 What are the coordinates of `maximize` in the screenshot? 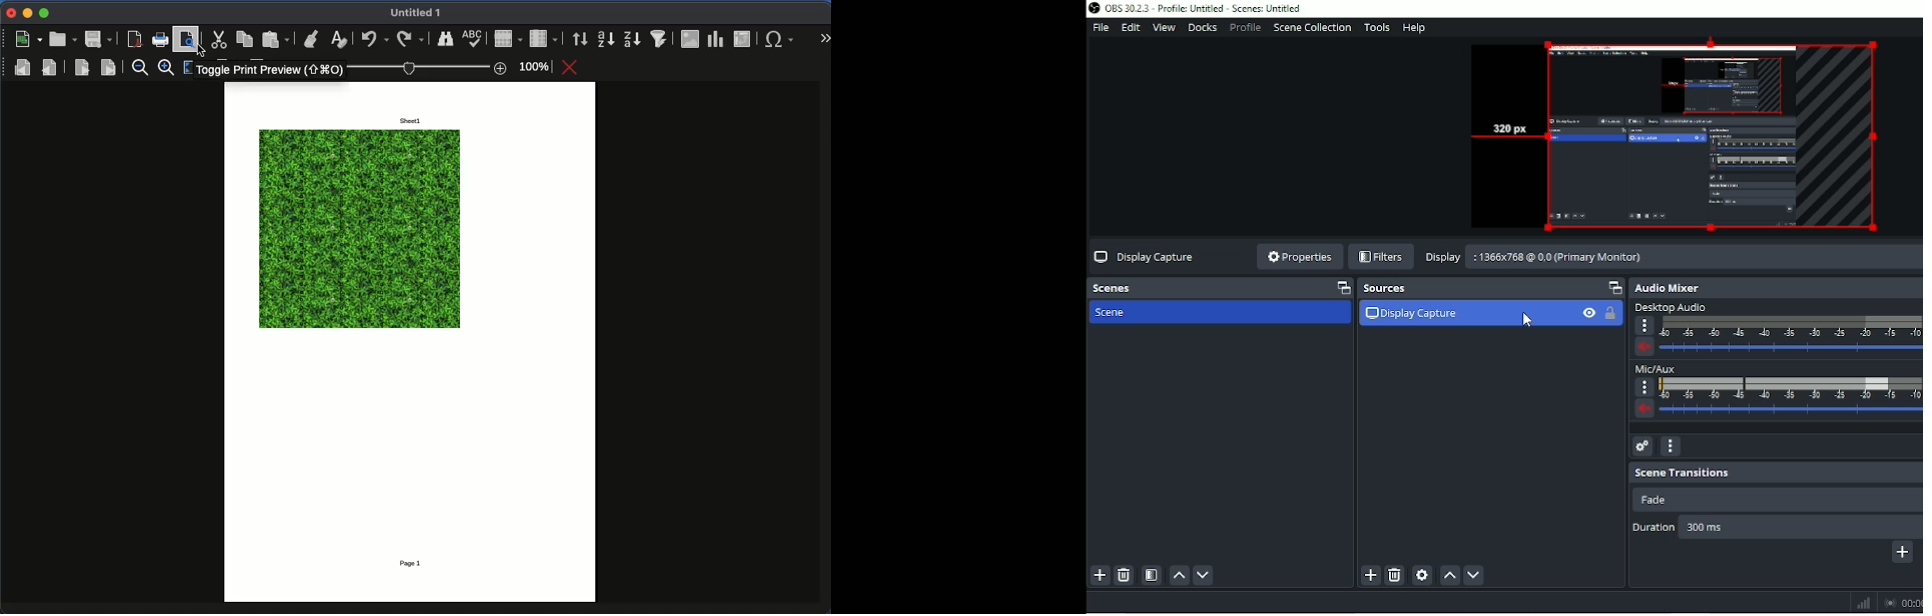 It's located at (45, 14).